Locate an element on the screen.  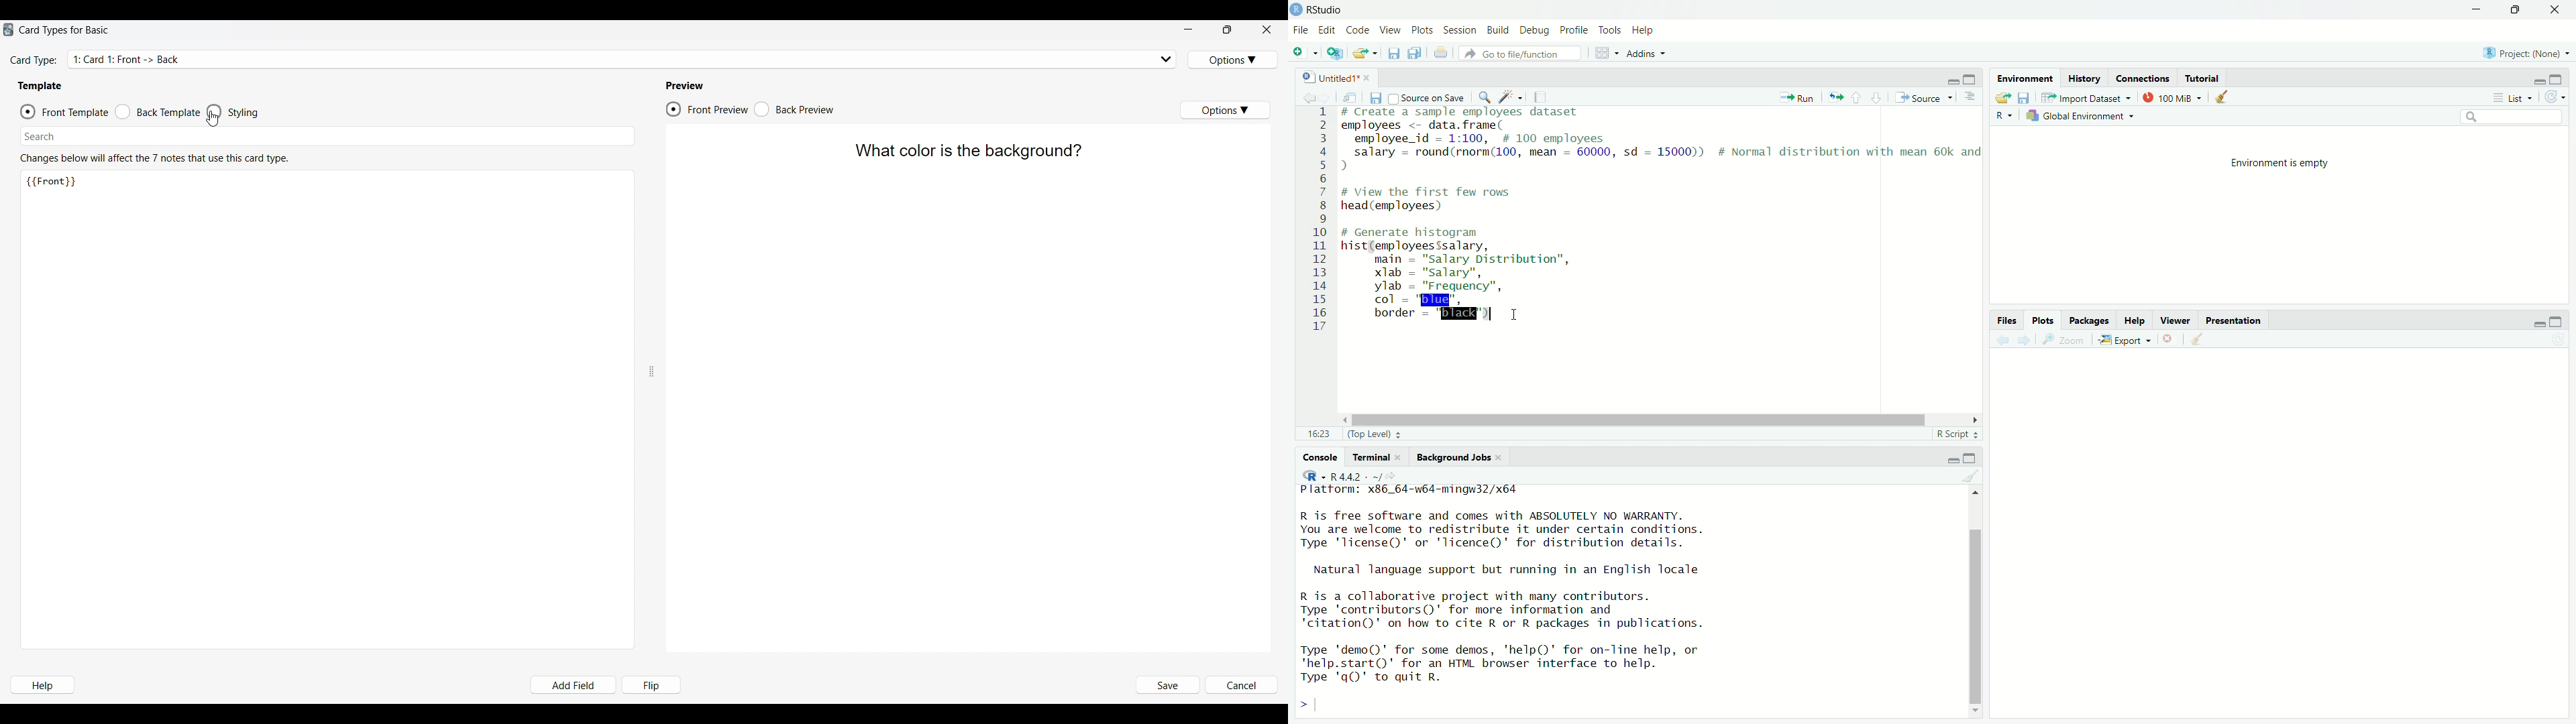
minimise is located at coordinates (1953, 461).